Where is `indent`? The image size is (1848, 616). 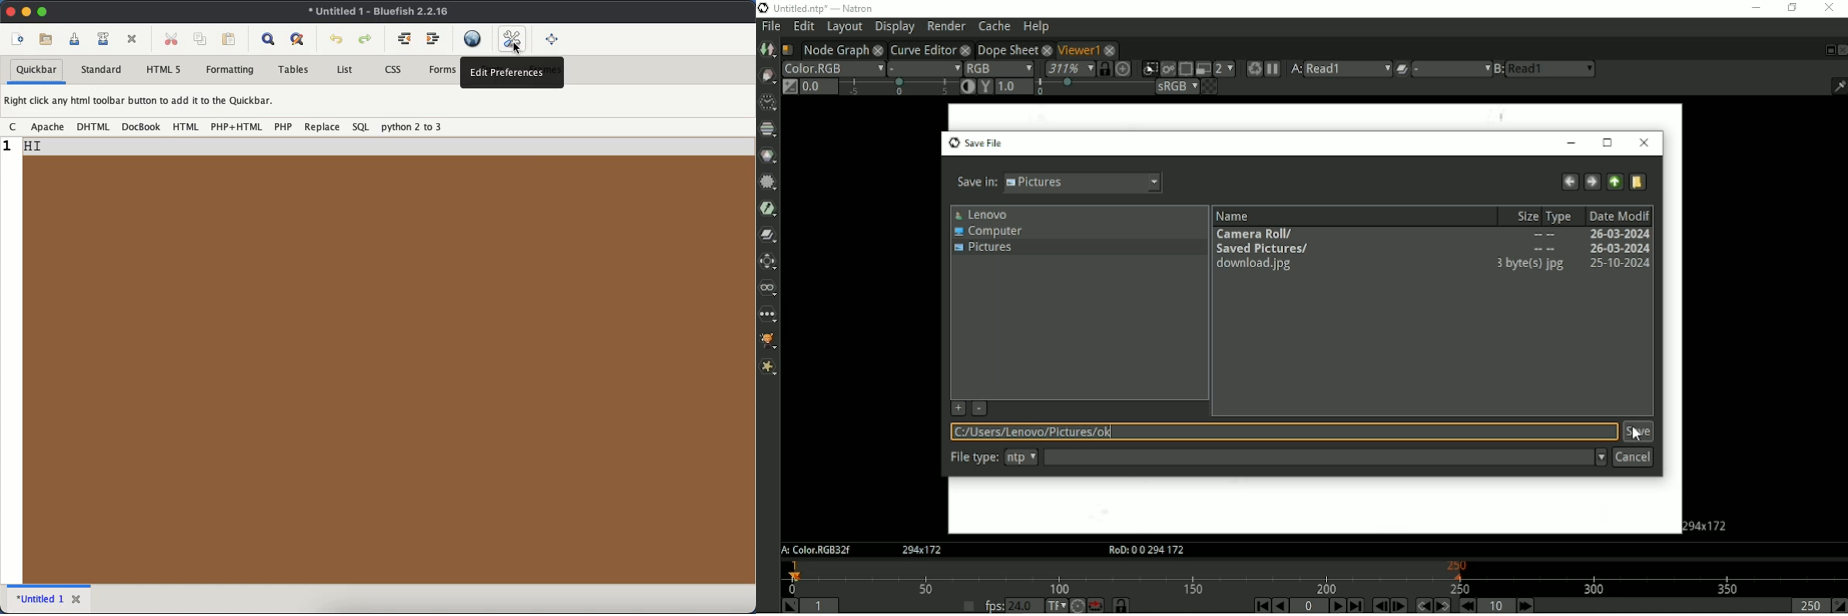
indent is located at coordinates (433, 39).